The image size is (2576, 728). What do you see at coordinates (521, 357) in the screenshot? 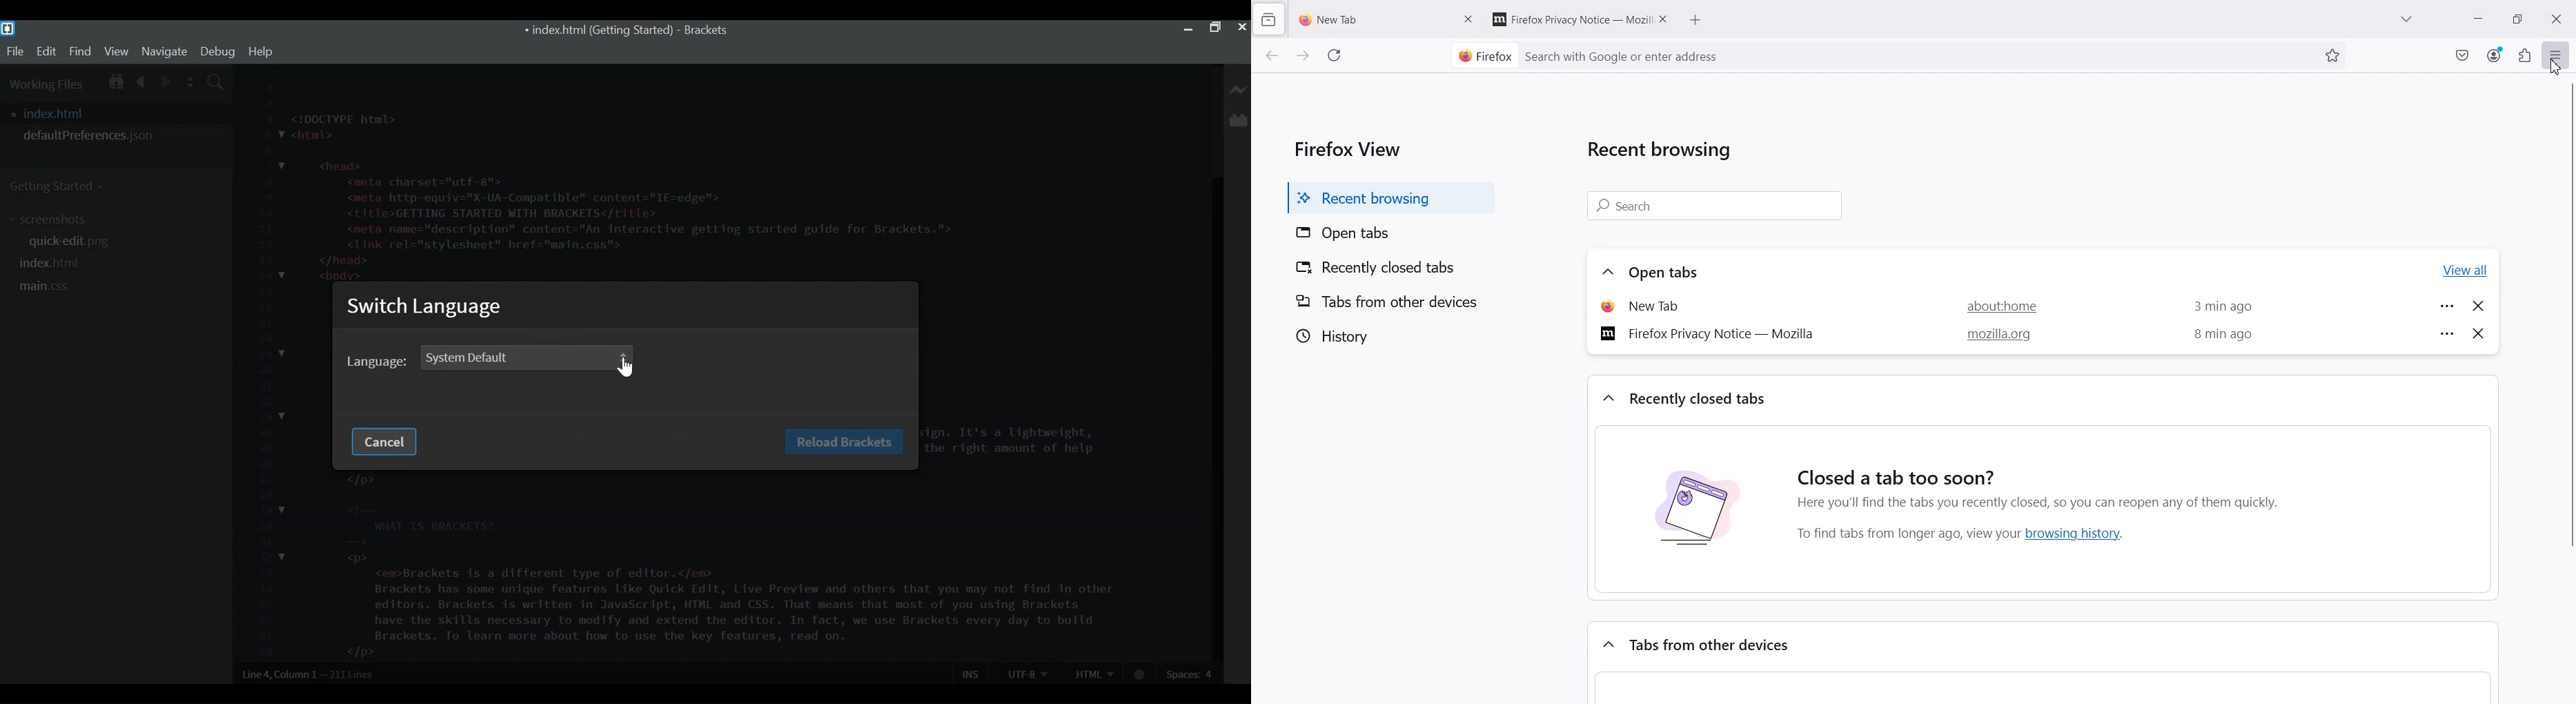
I see `System Default` at bounding box center [521, 357].